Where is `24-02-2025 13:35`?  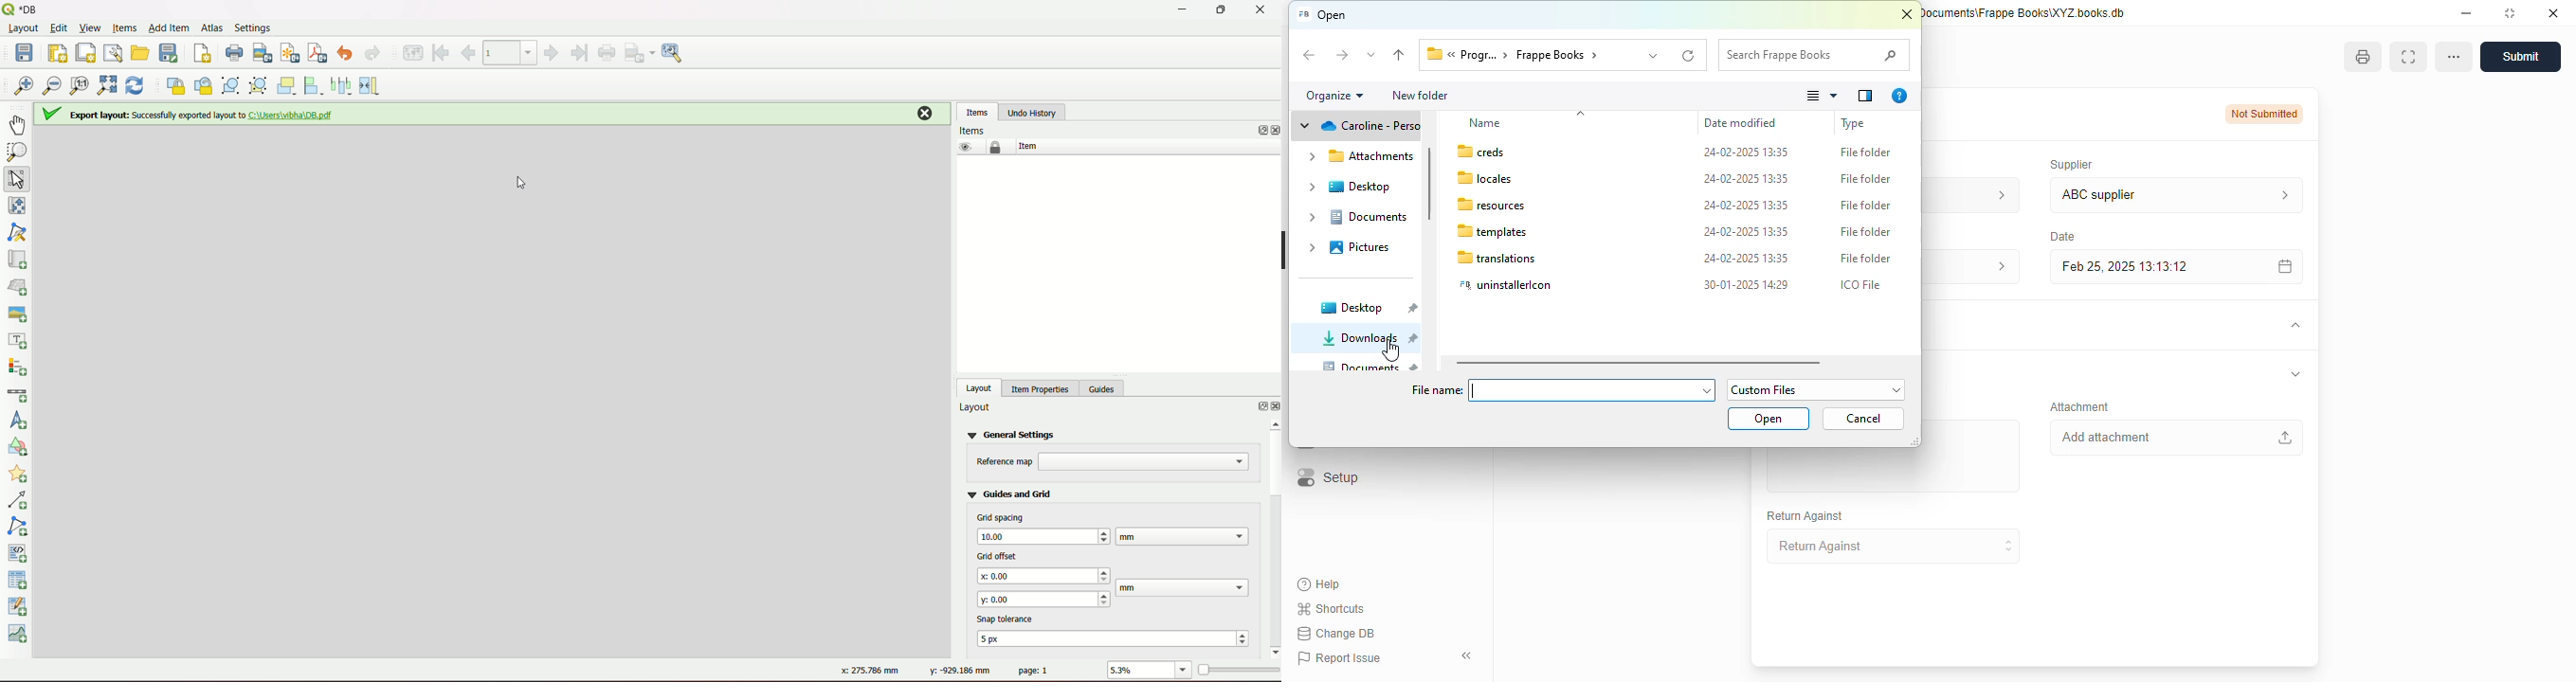
24-02-2025 13:35 is located at coordinates (1747, 231).